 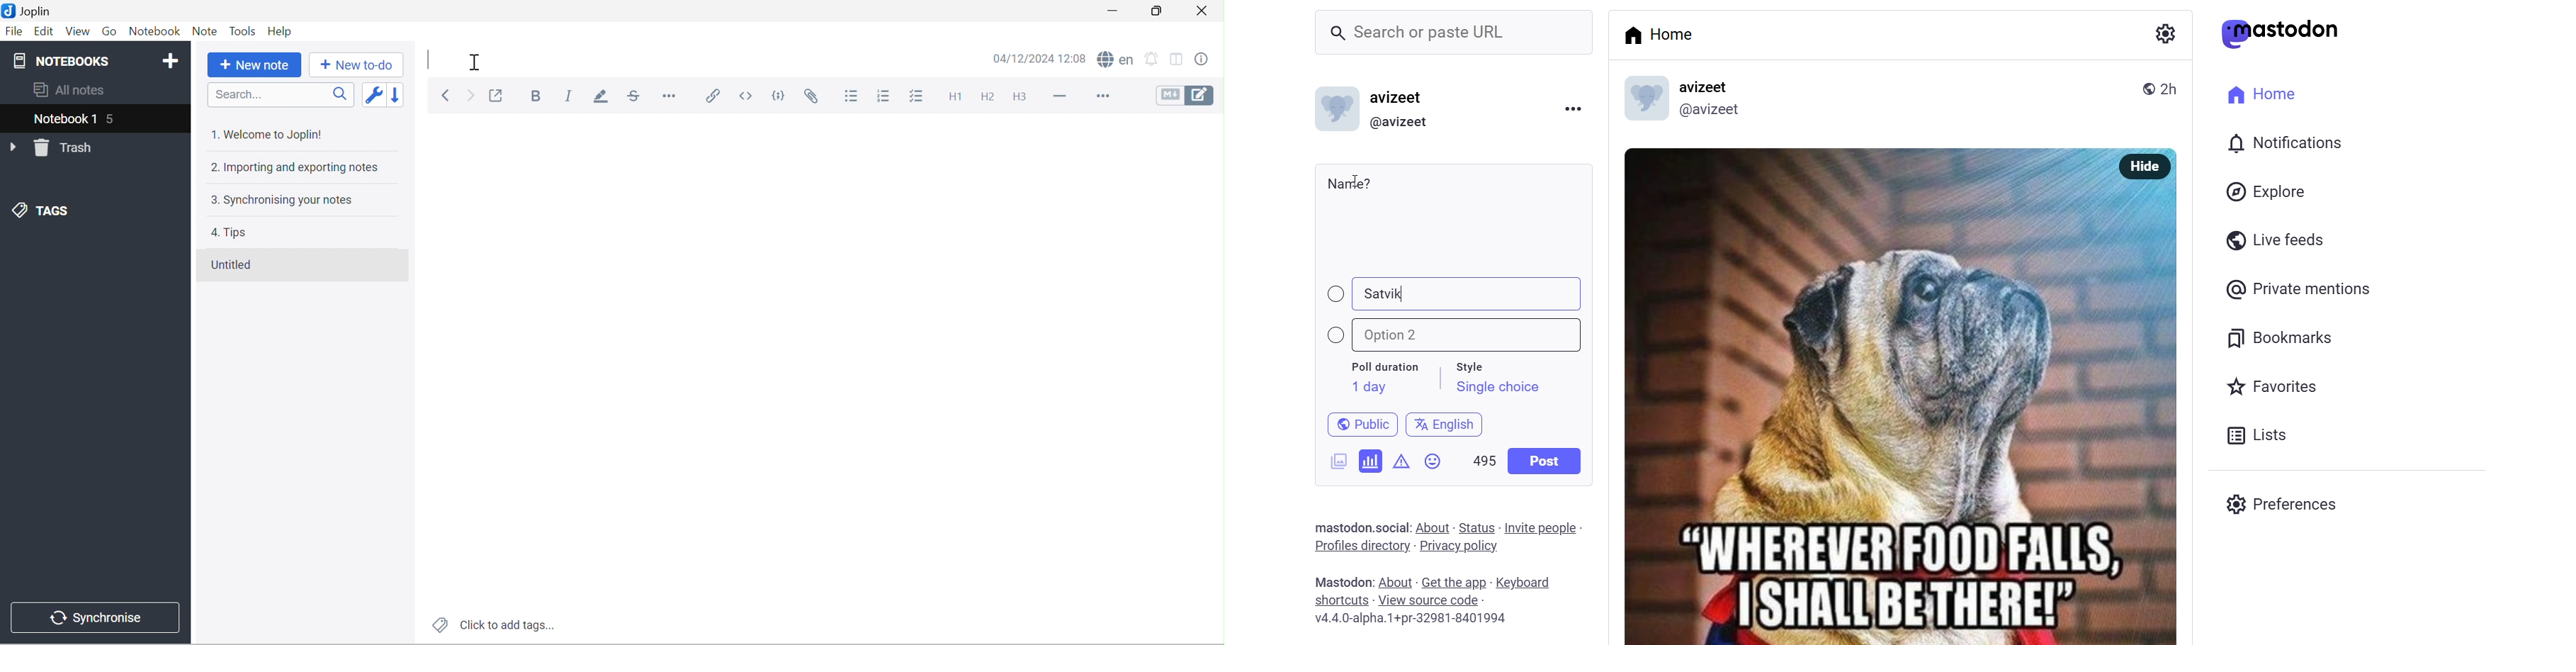 I want to click on Heading 1, so click(x=954, y=99).